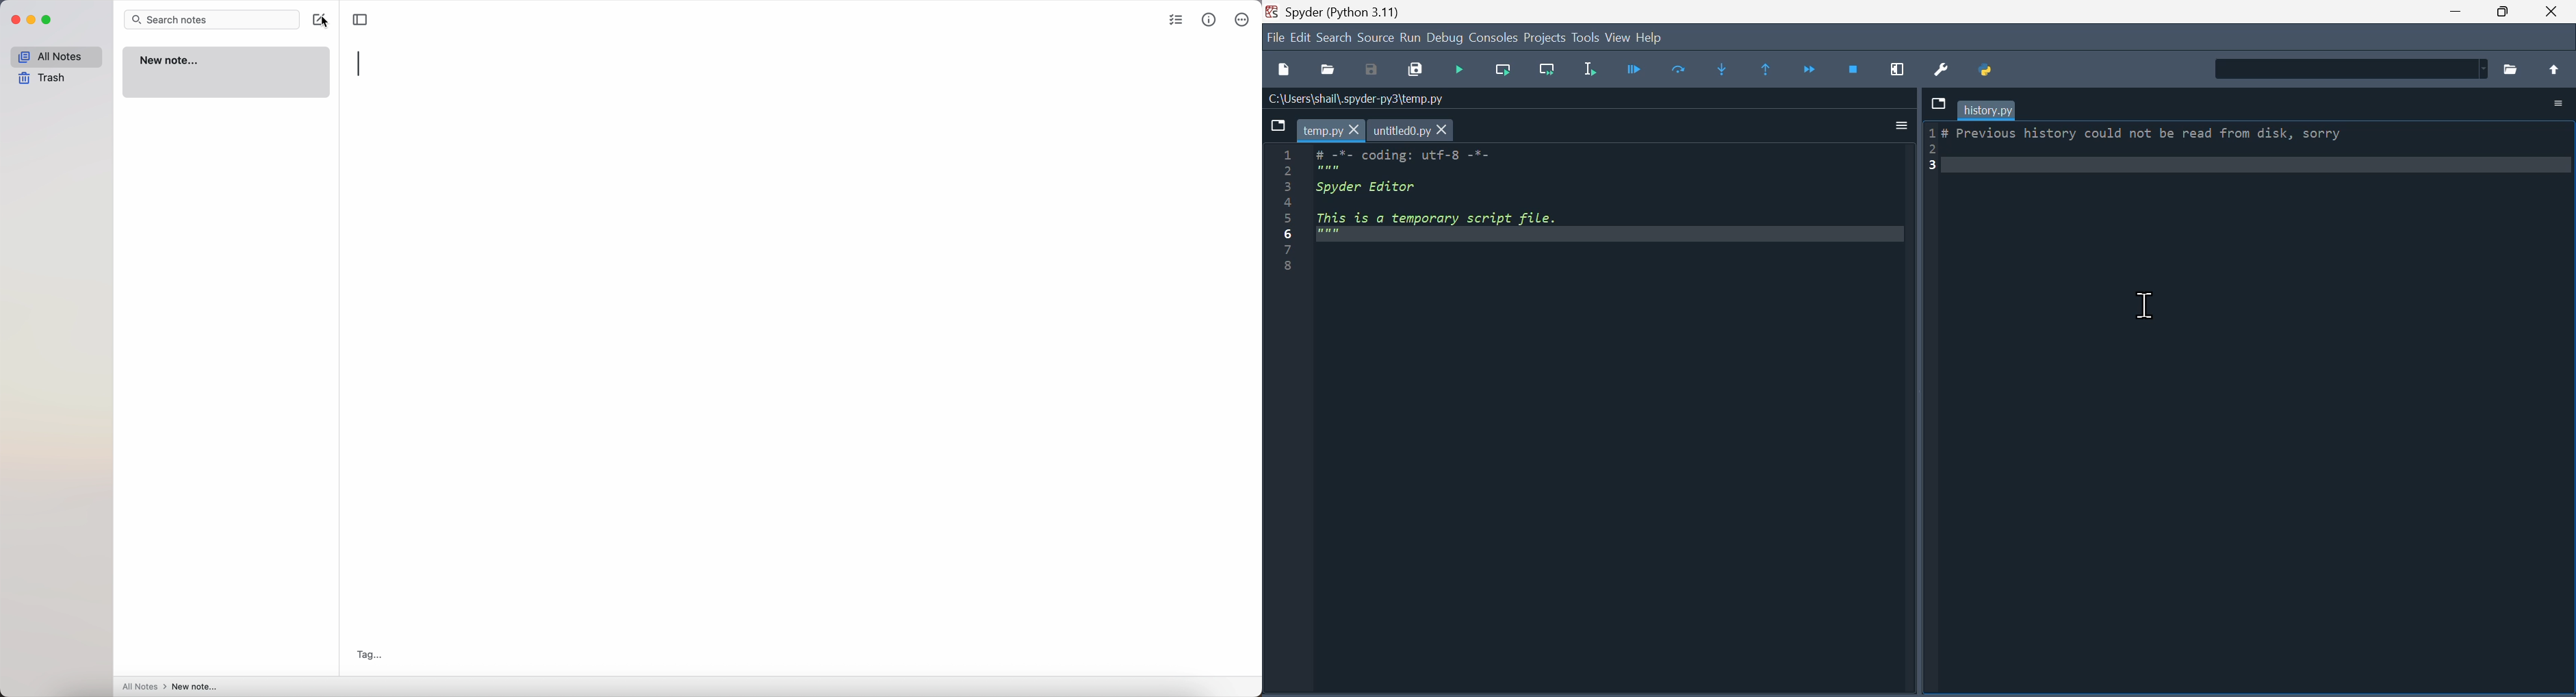 The width and height of the screenshot is (2576, 700). Describe the element at coordinates (1948, 68) in the screenshot. I see `Preferences` at that location.